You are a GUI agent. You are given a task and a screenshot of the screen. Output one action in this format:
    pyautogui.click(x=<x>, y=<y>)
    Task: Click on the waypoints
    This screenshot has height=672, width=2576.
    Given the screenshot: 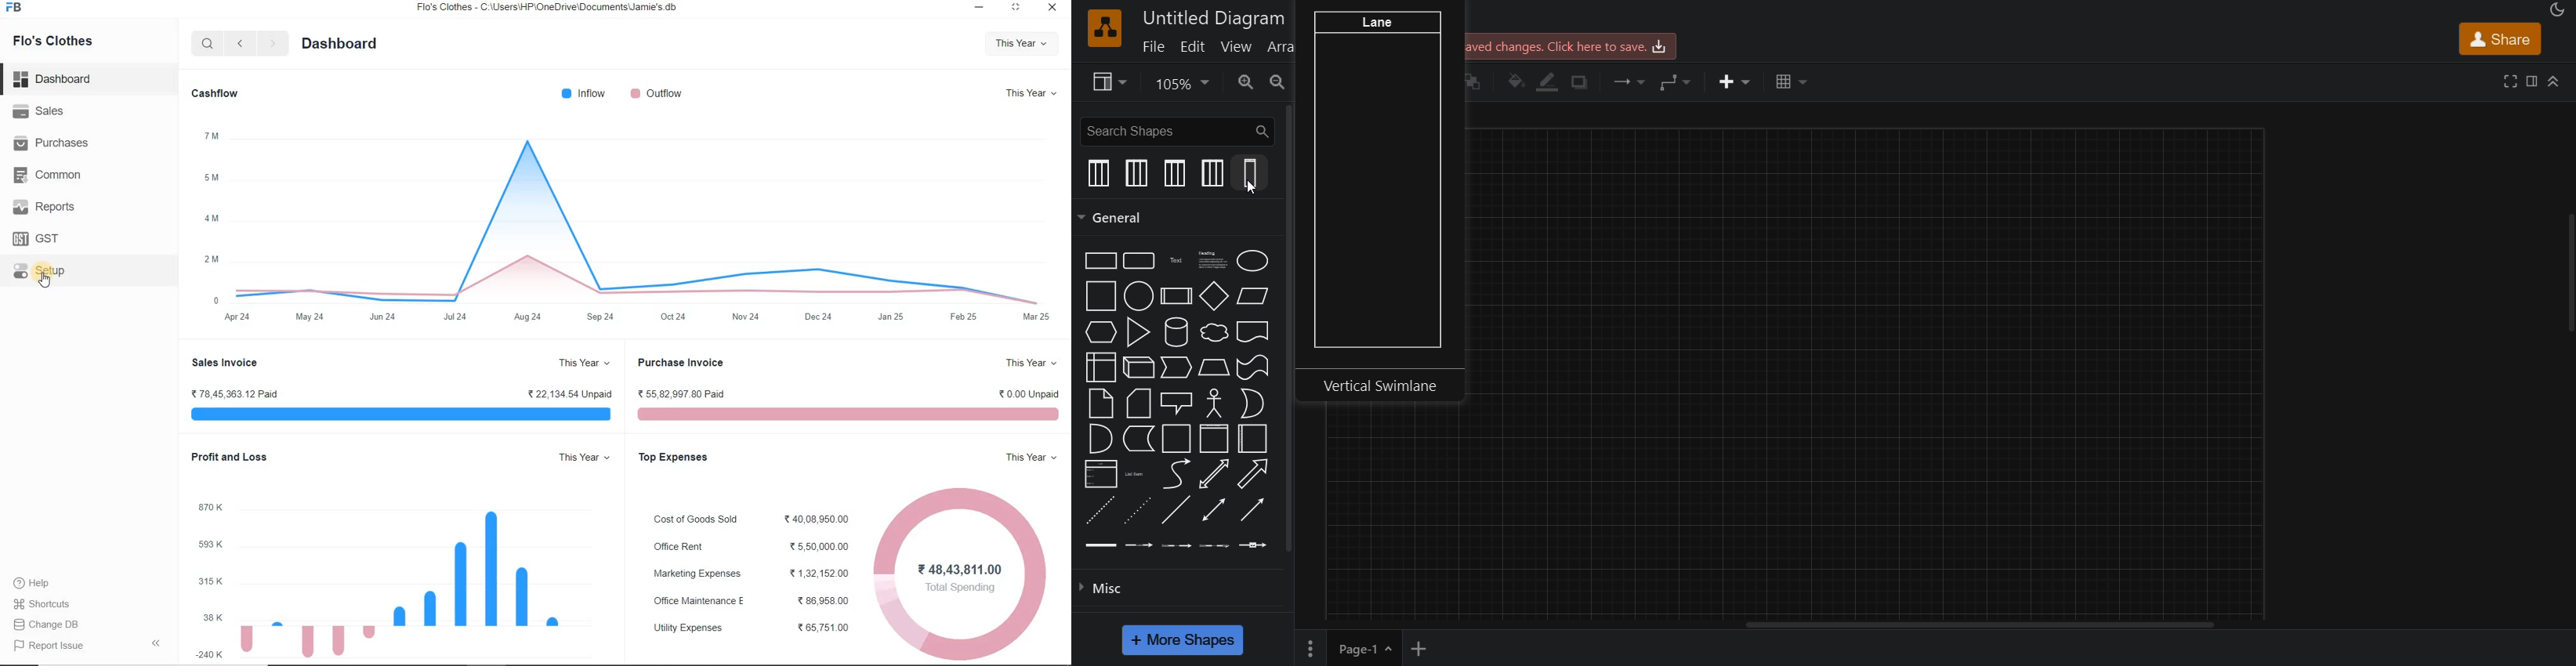 What is the action you would take?
    pyautogui.click(x=1678, y=82)
    